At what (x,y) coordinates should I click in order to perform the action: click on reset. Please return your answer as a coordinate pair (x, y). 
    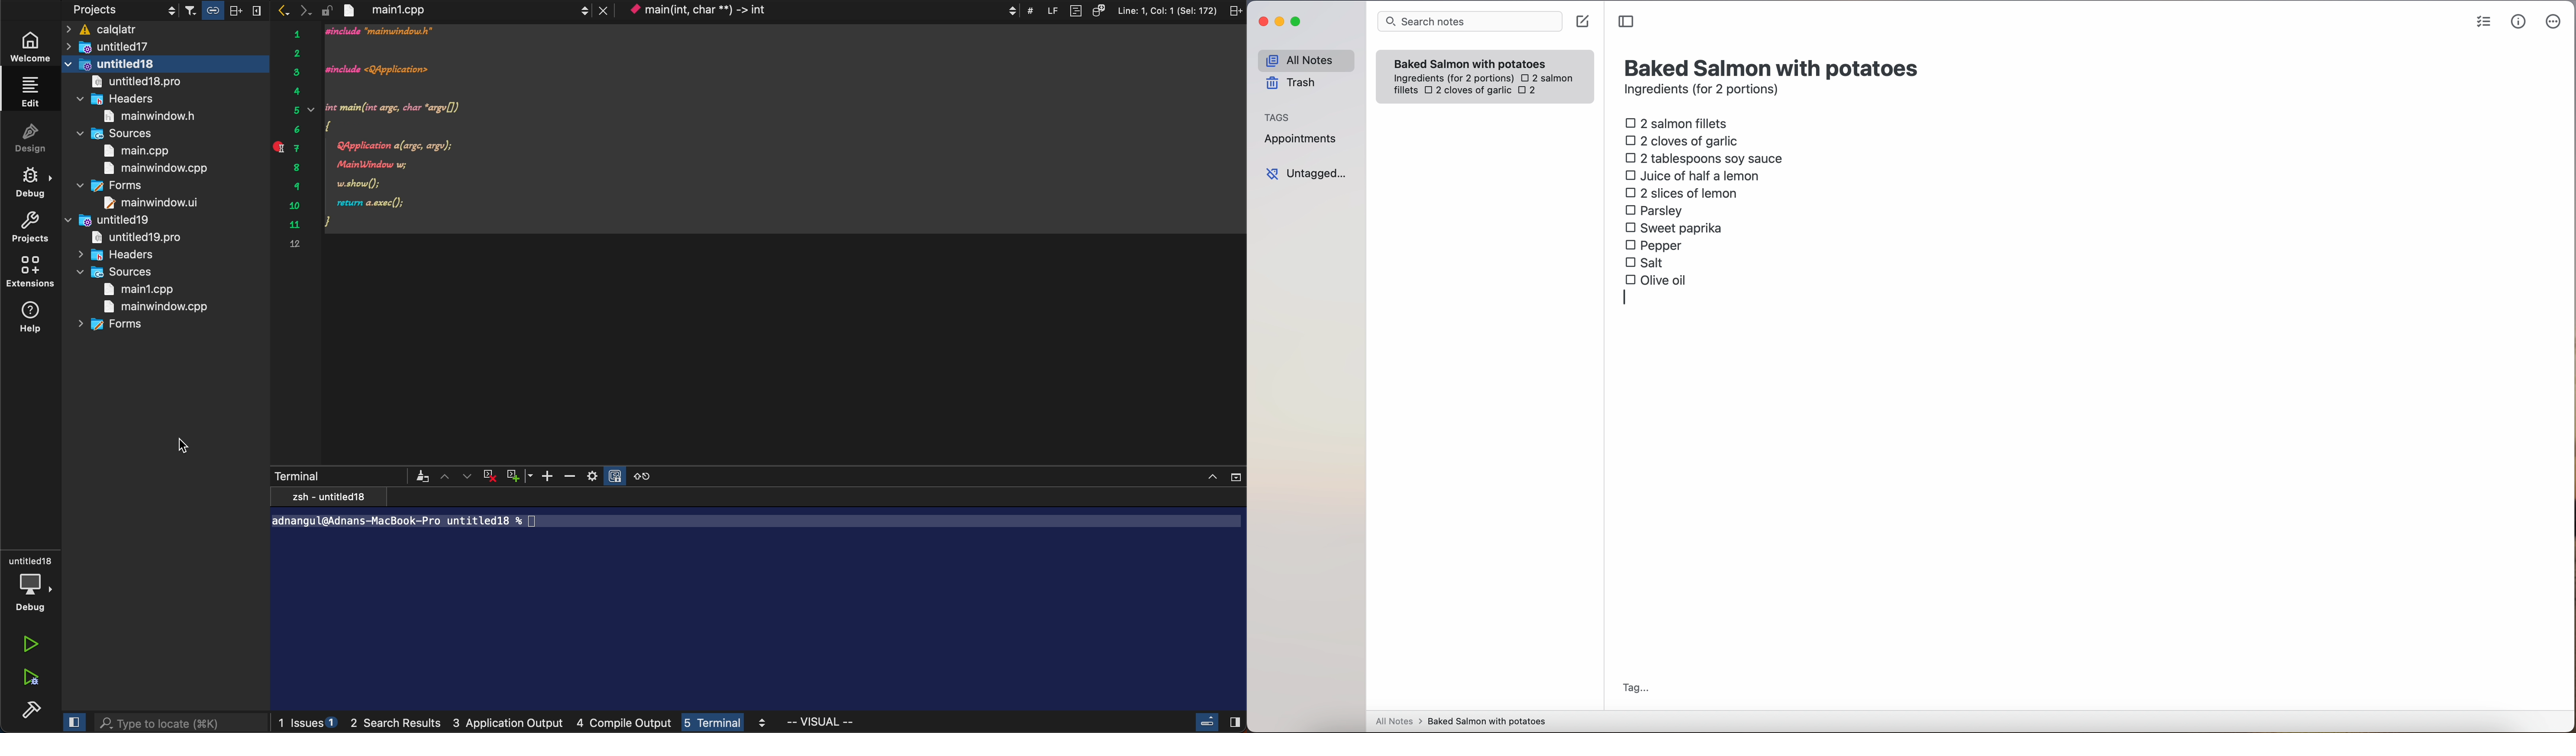
    Looking at the image, I should click on (651, 476).